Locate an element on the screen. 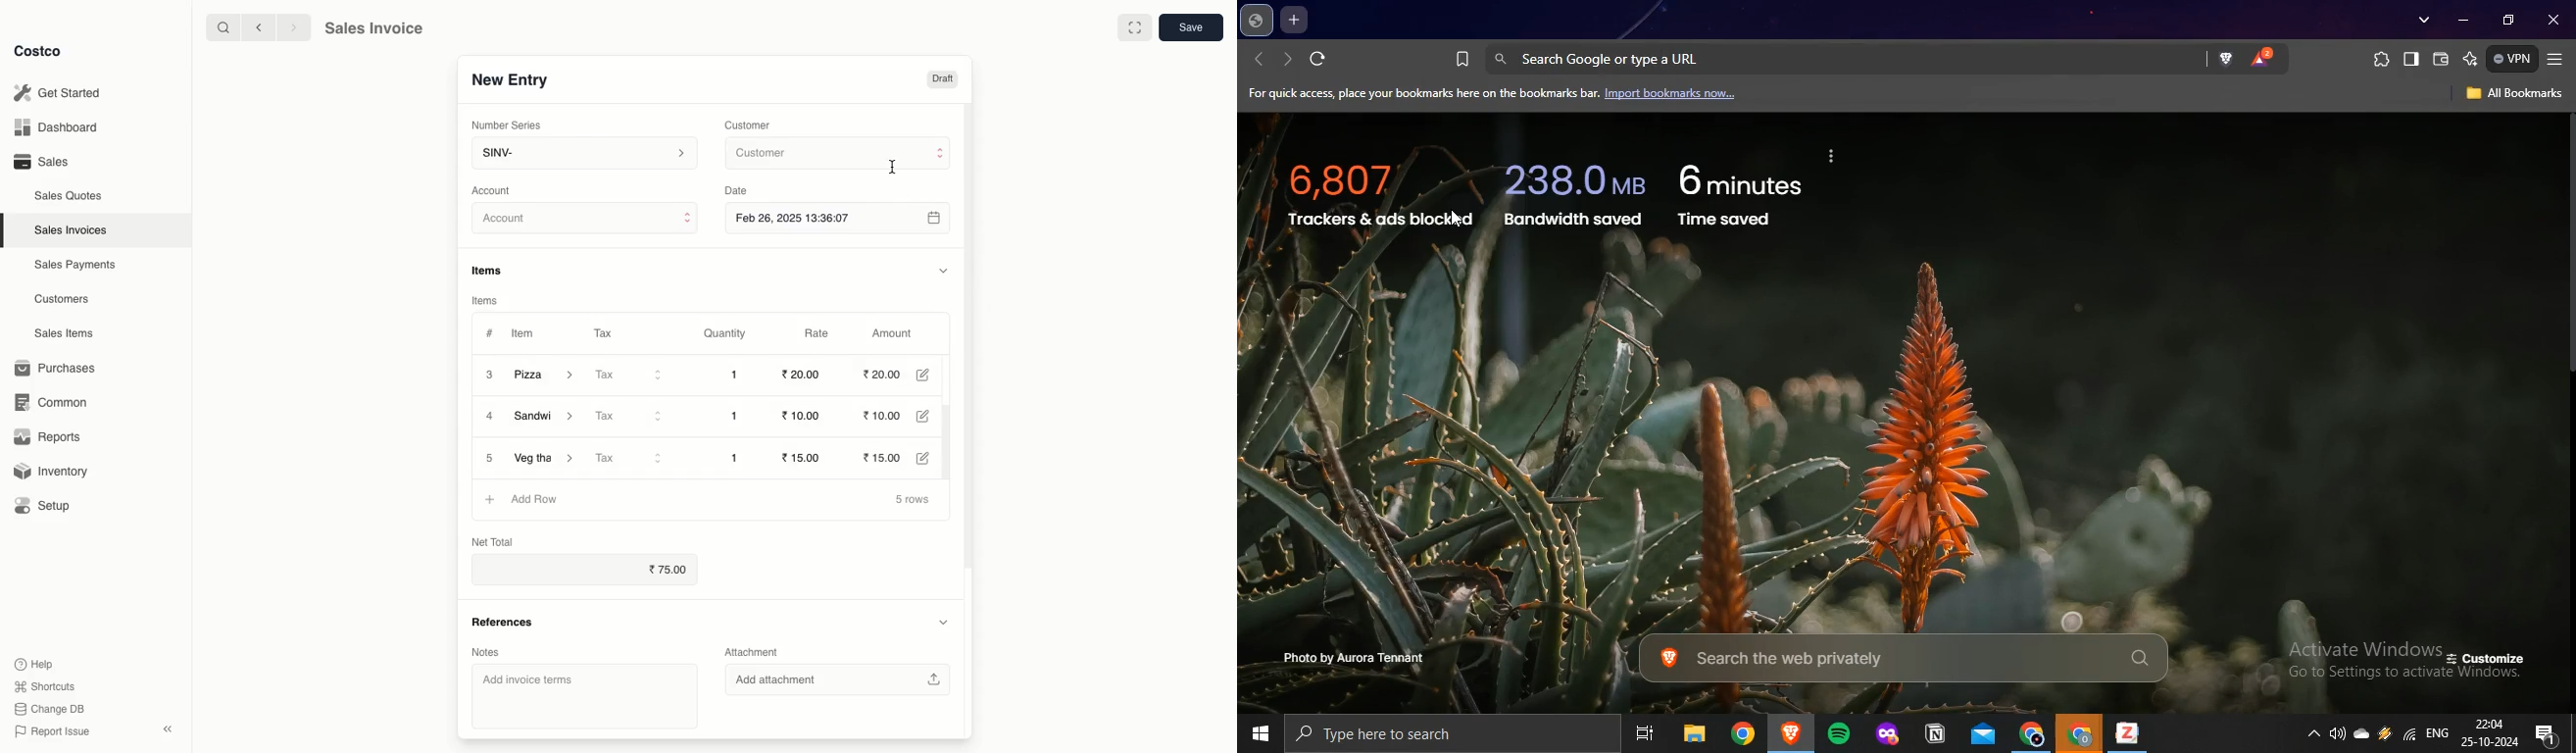  ‘Add invoice terms is located at coordinates (578, 695).